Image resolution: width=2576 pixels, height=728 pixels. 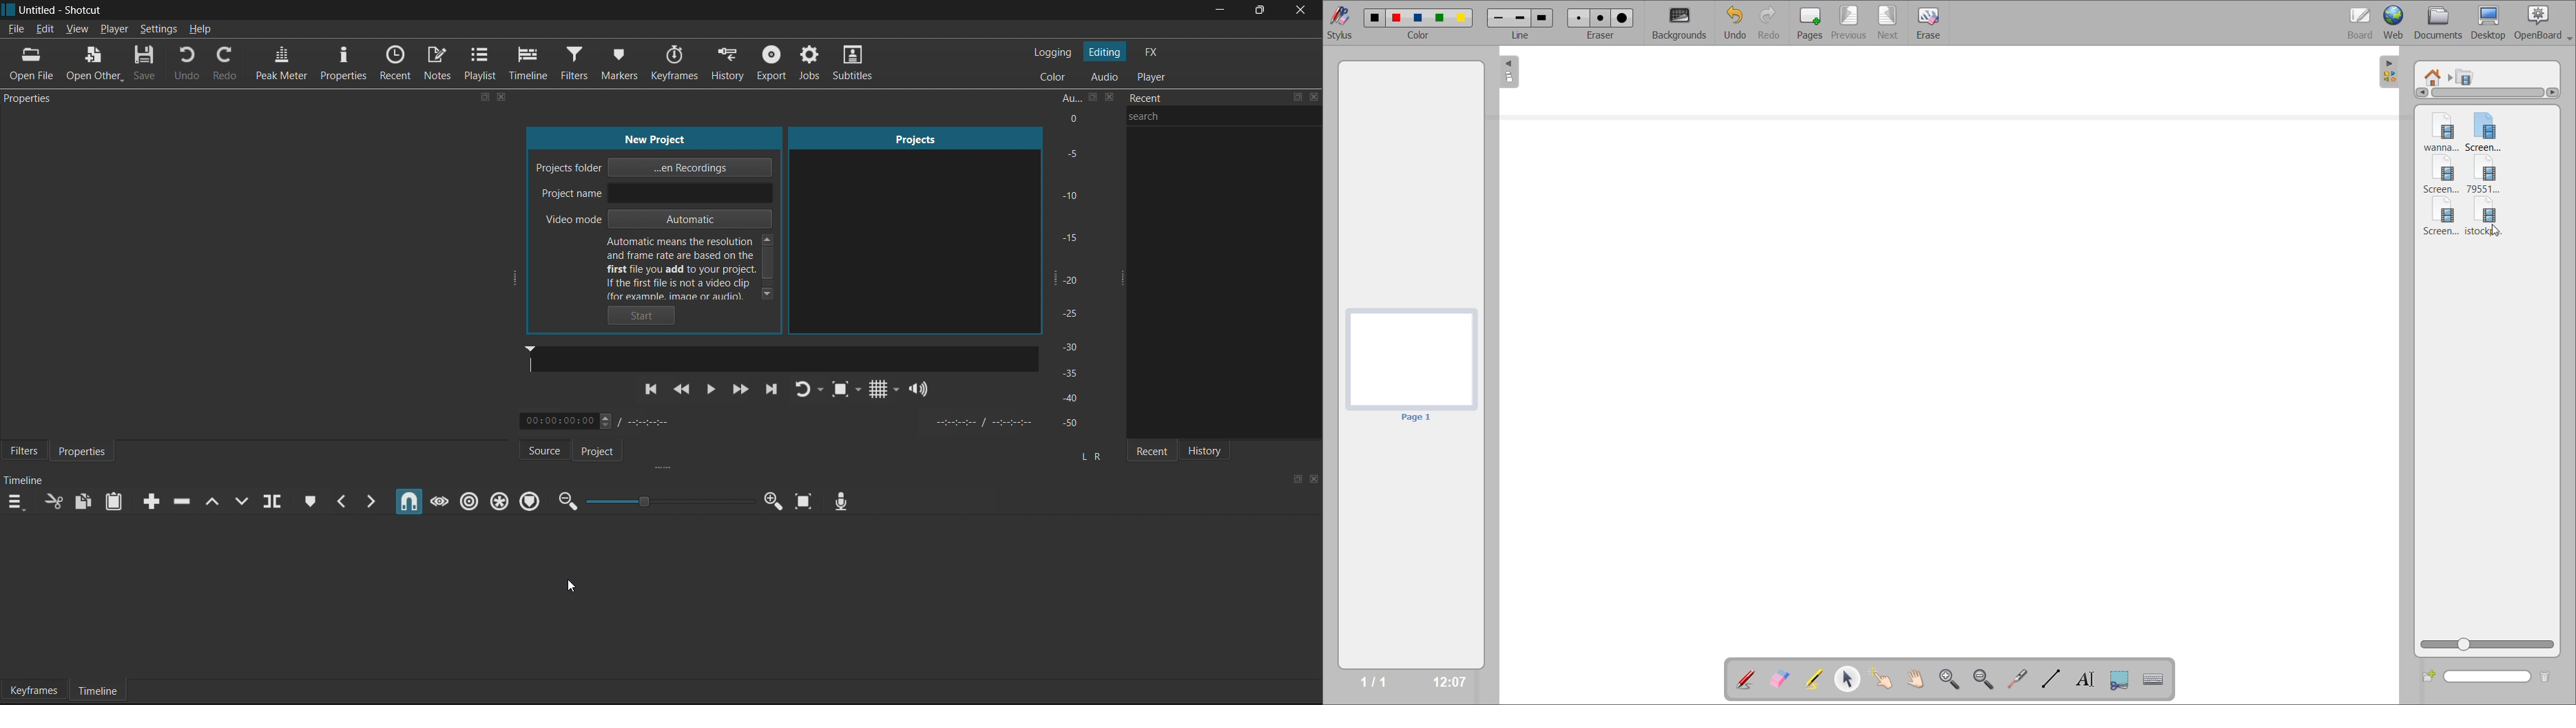 What do you see at coordinates (86, 451) in the screenshot?
I see `Properties` at bounding box center [86, 451].